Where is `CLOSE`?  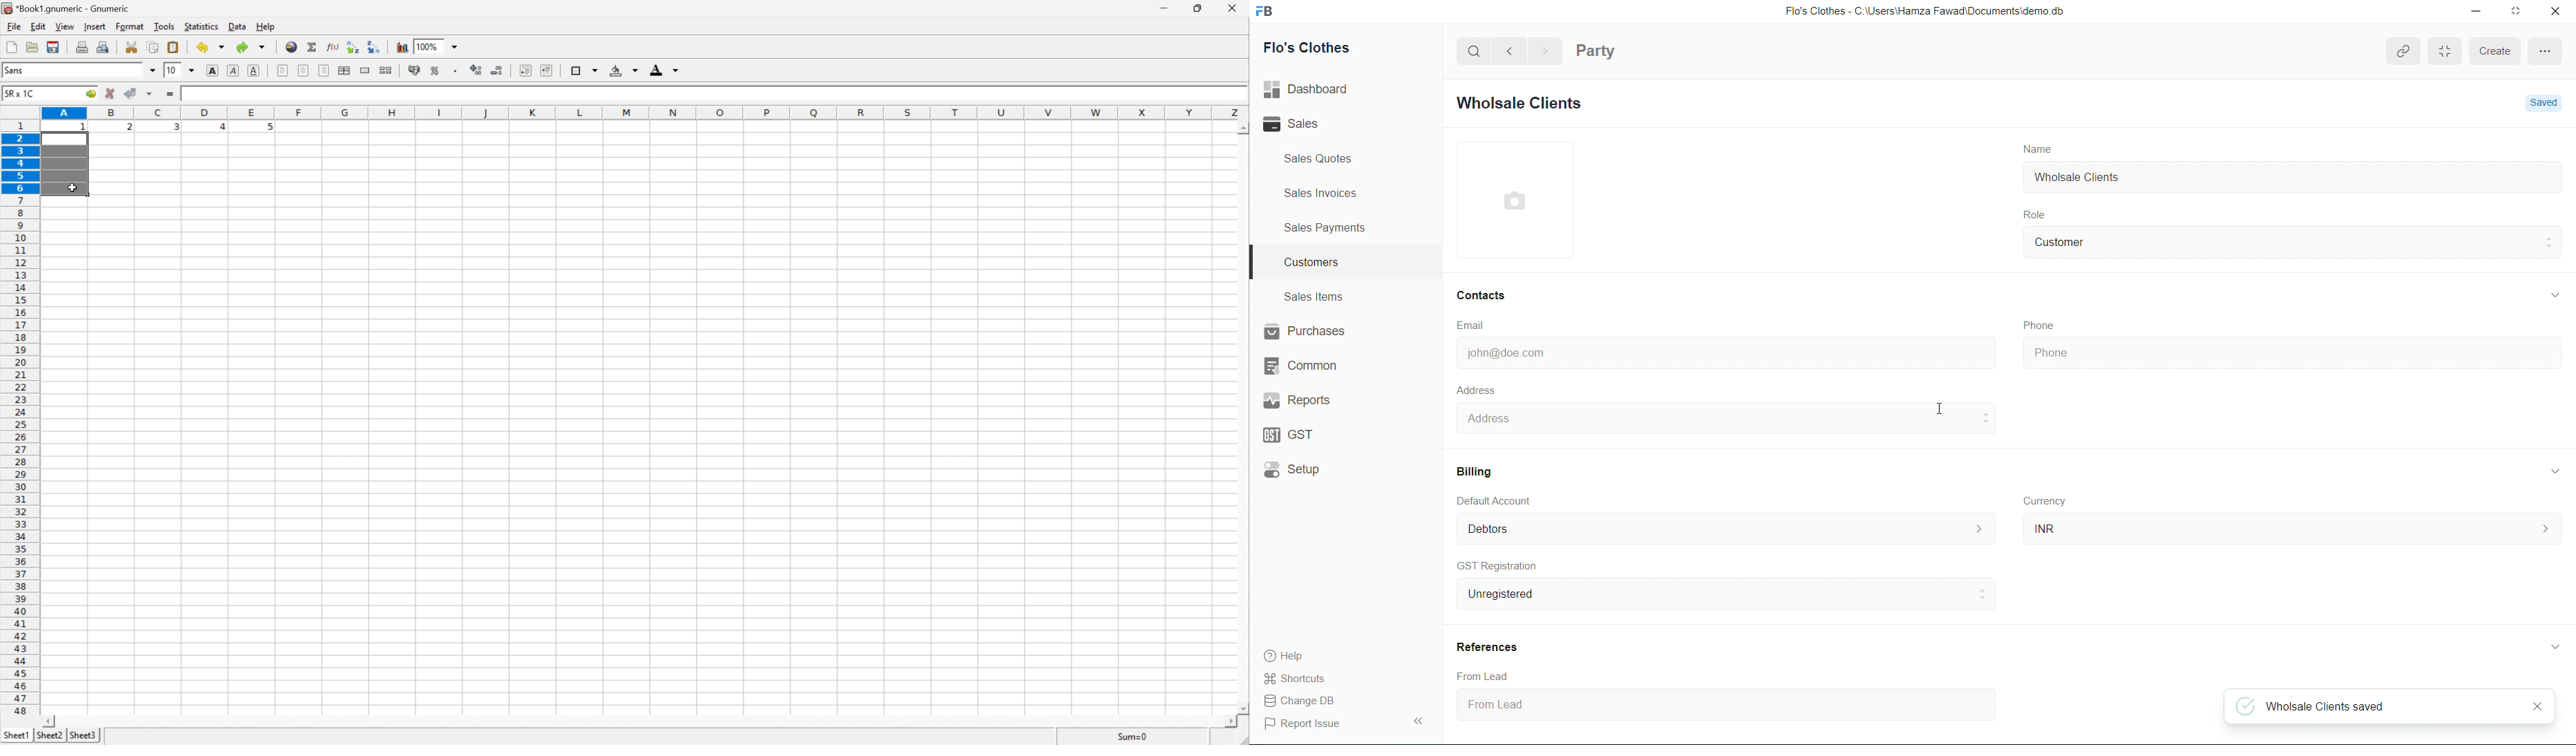 CLOSE is located at coordinates (2519, 707).